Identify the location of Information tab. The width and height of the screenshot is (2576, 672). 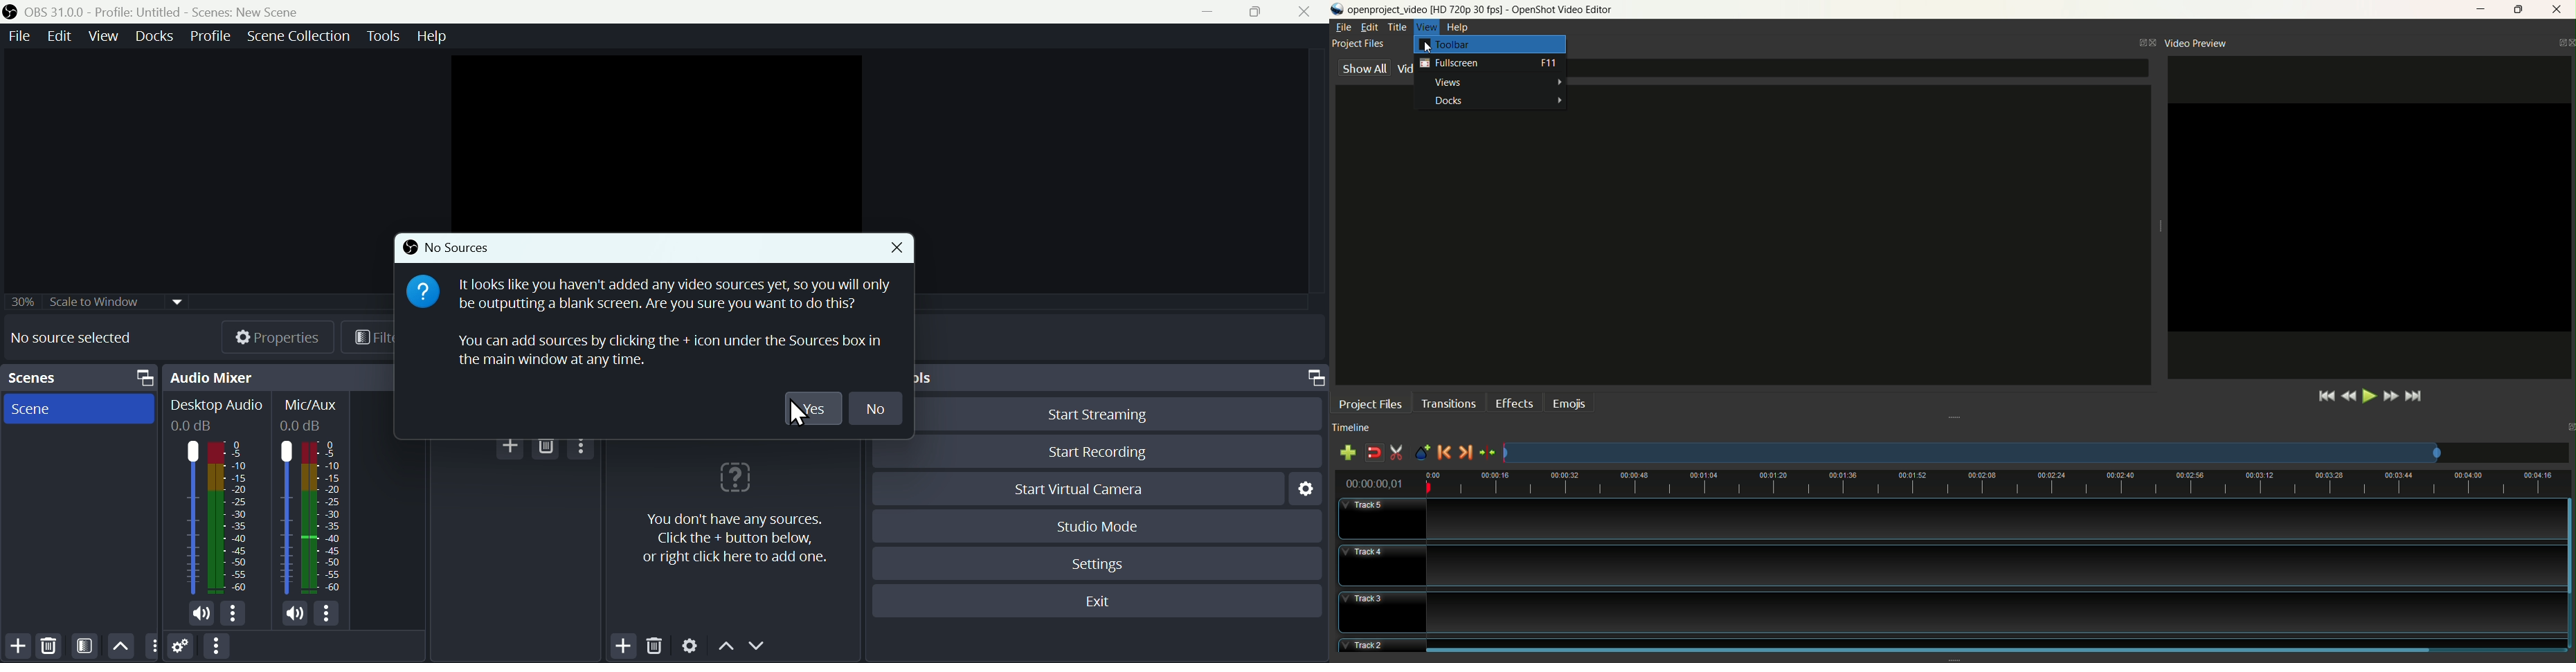
(674, 323).